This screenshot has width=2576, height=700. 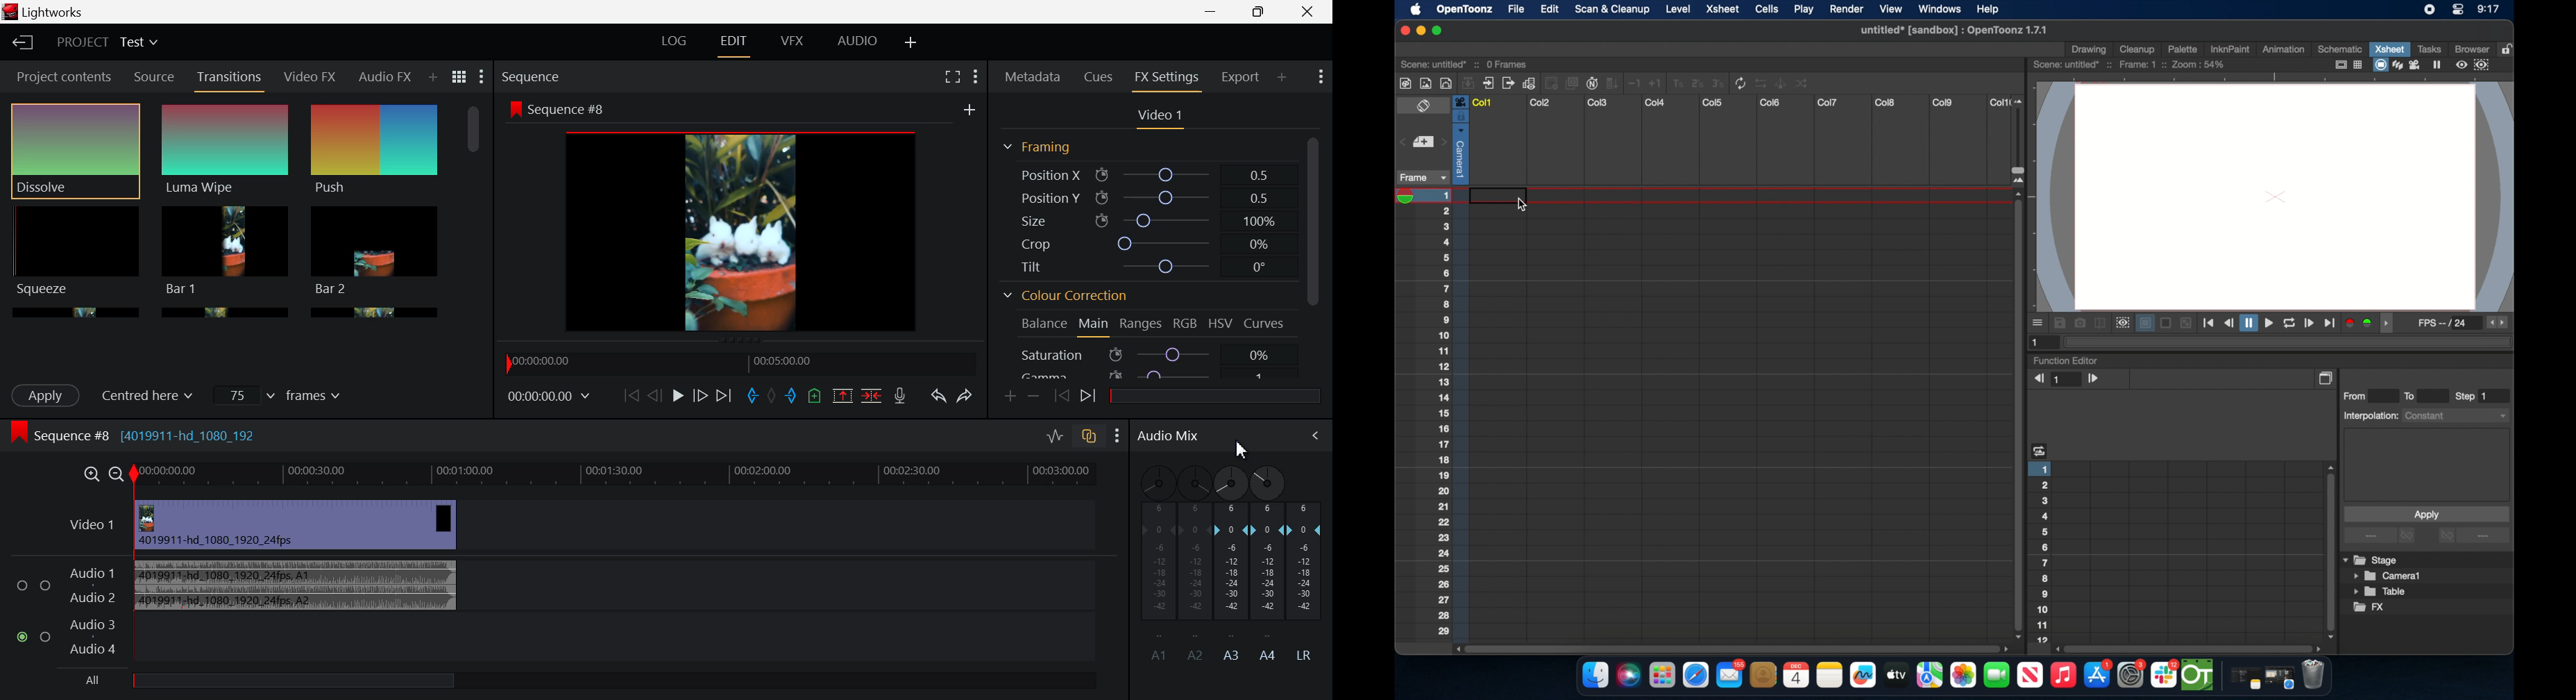 What do you see at coordinates (110, 42) in the screenshot?
I see `Project Title` at bounding box center [110, 42].